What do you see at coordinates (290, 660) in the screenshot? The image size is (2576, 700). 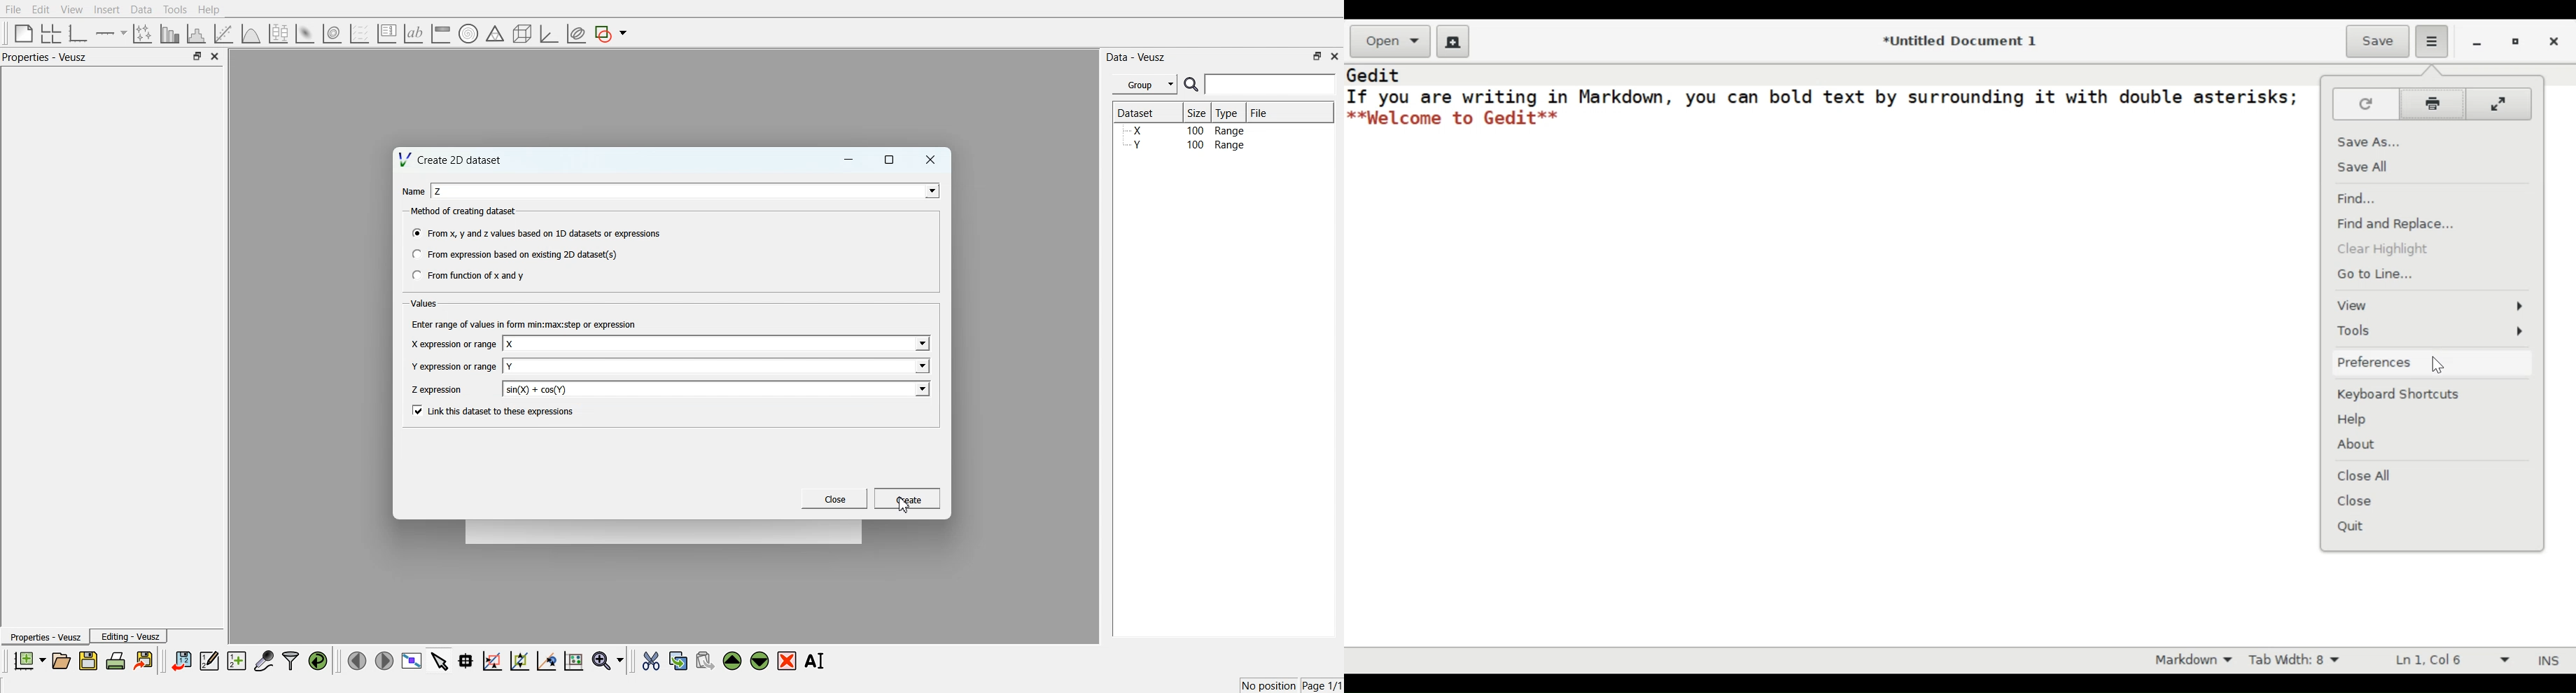 I see `Filter dataset` at bounding box center [290, 660].